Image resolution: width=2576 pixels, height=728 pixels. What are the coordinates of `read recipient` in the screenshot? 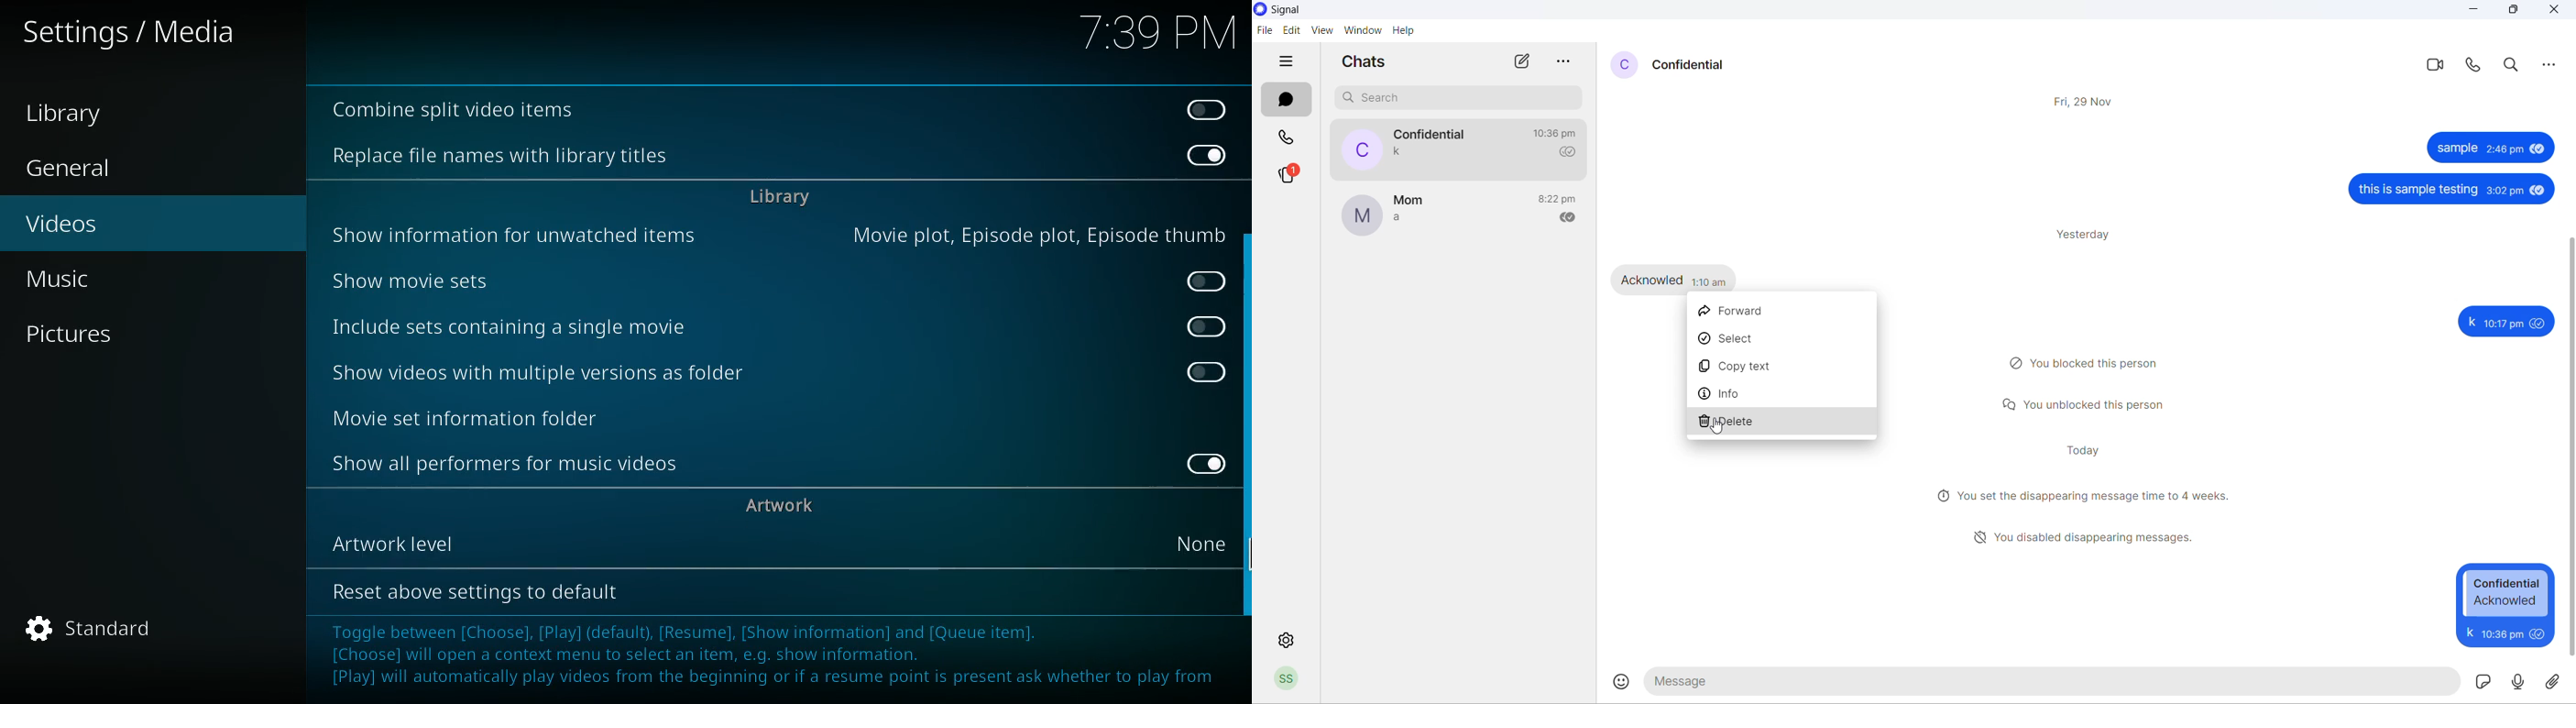 It's located at (1571, 153).